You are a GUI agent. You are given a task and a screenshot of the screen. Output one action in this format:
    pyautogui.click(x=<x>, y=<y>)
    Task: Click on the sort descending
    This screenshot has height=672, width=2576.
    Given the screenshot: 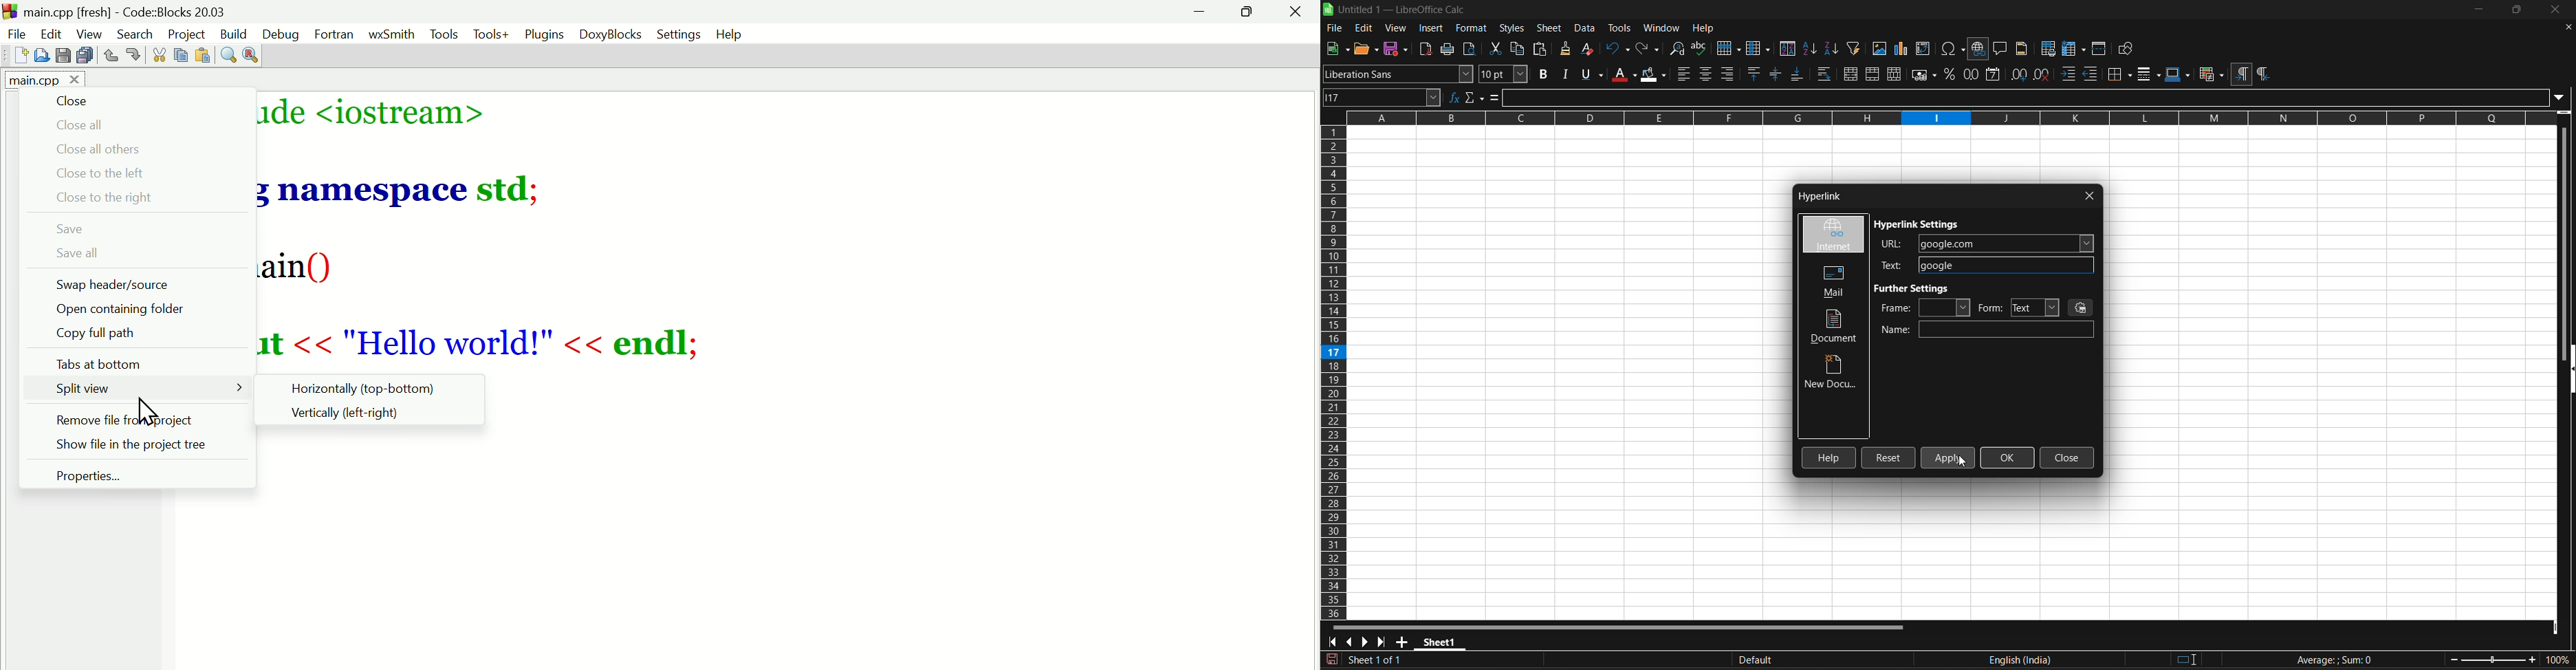 What is the action you would take?
    pyautogui.click(x=1832, y=48)
    